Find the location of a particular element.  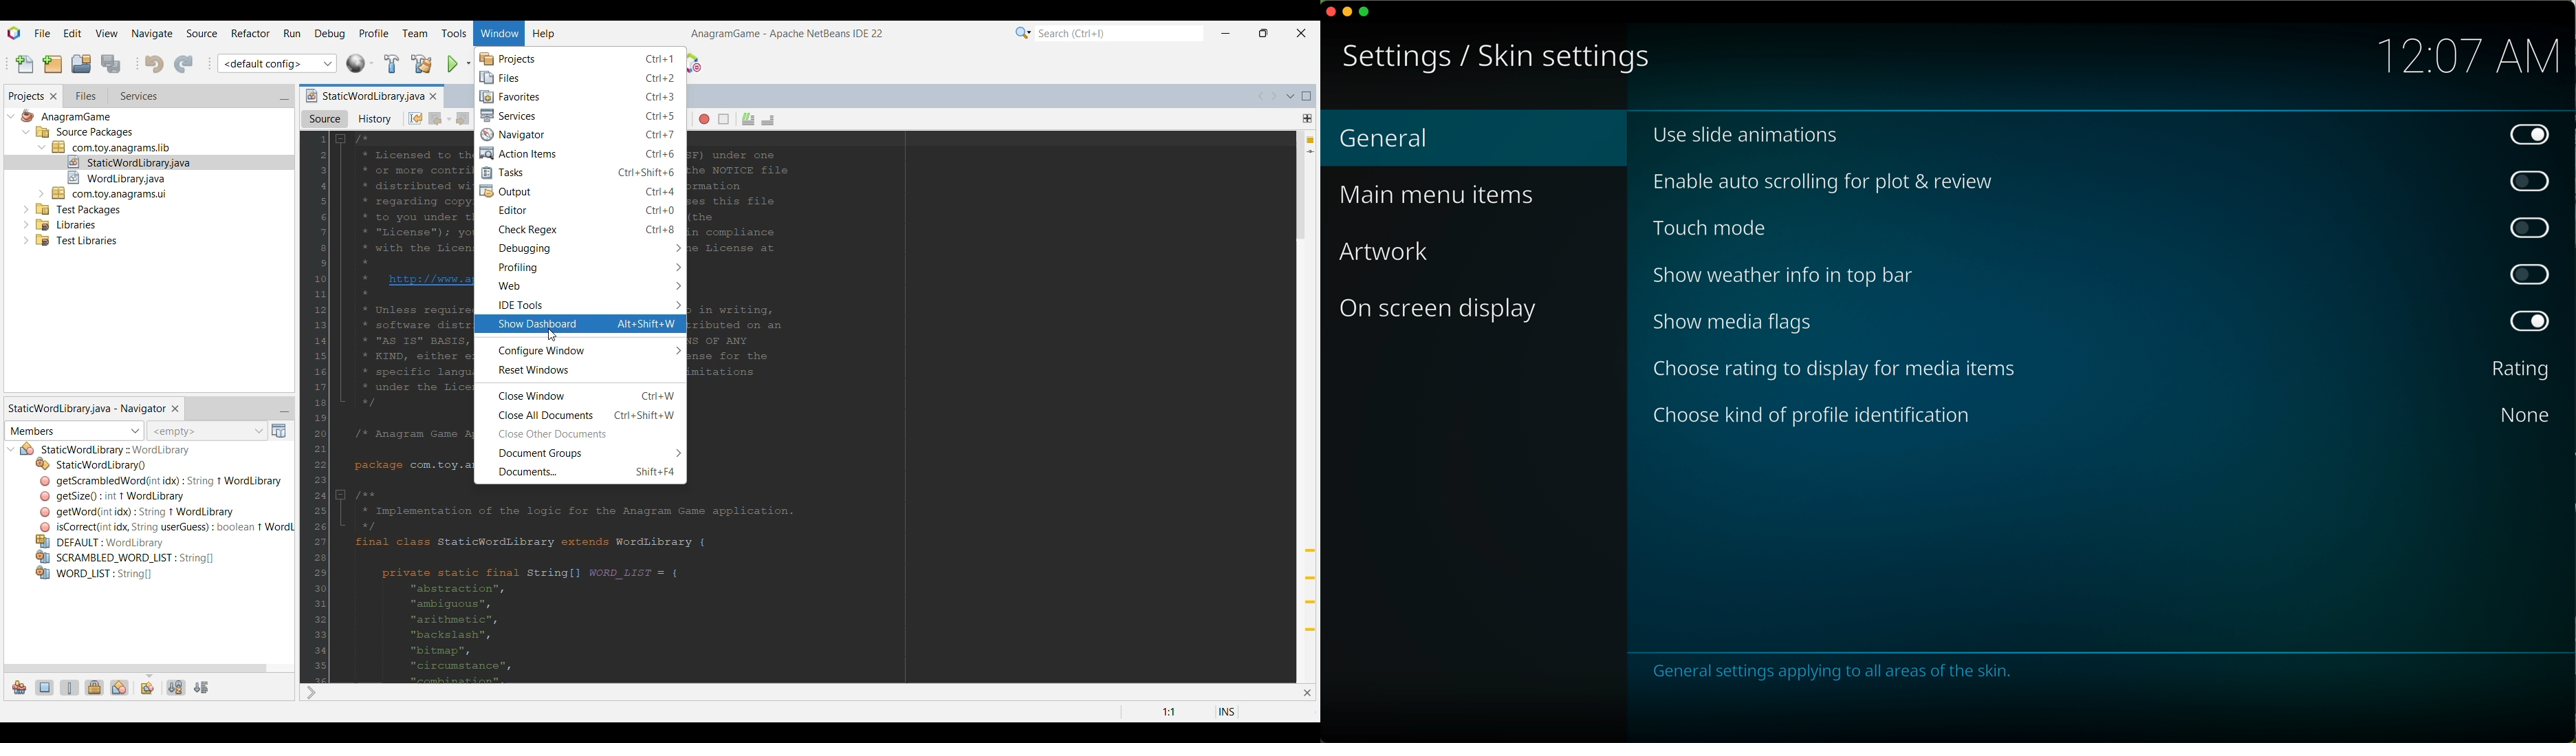

notes is located at coordinates (1834, 673).